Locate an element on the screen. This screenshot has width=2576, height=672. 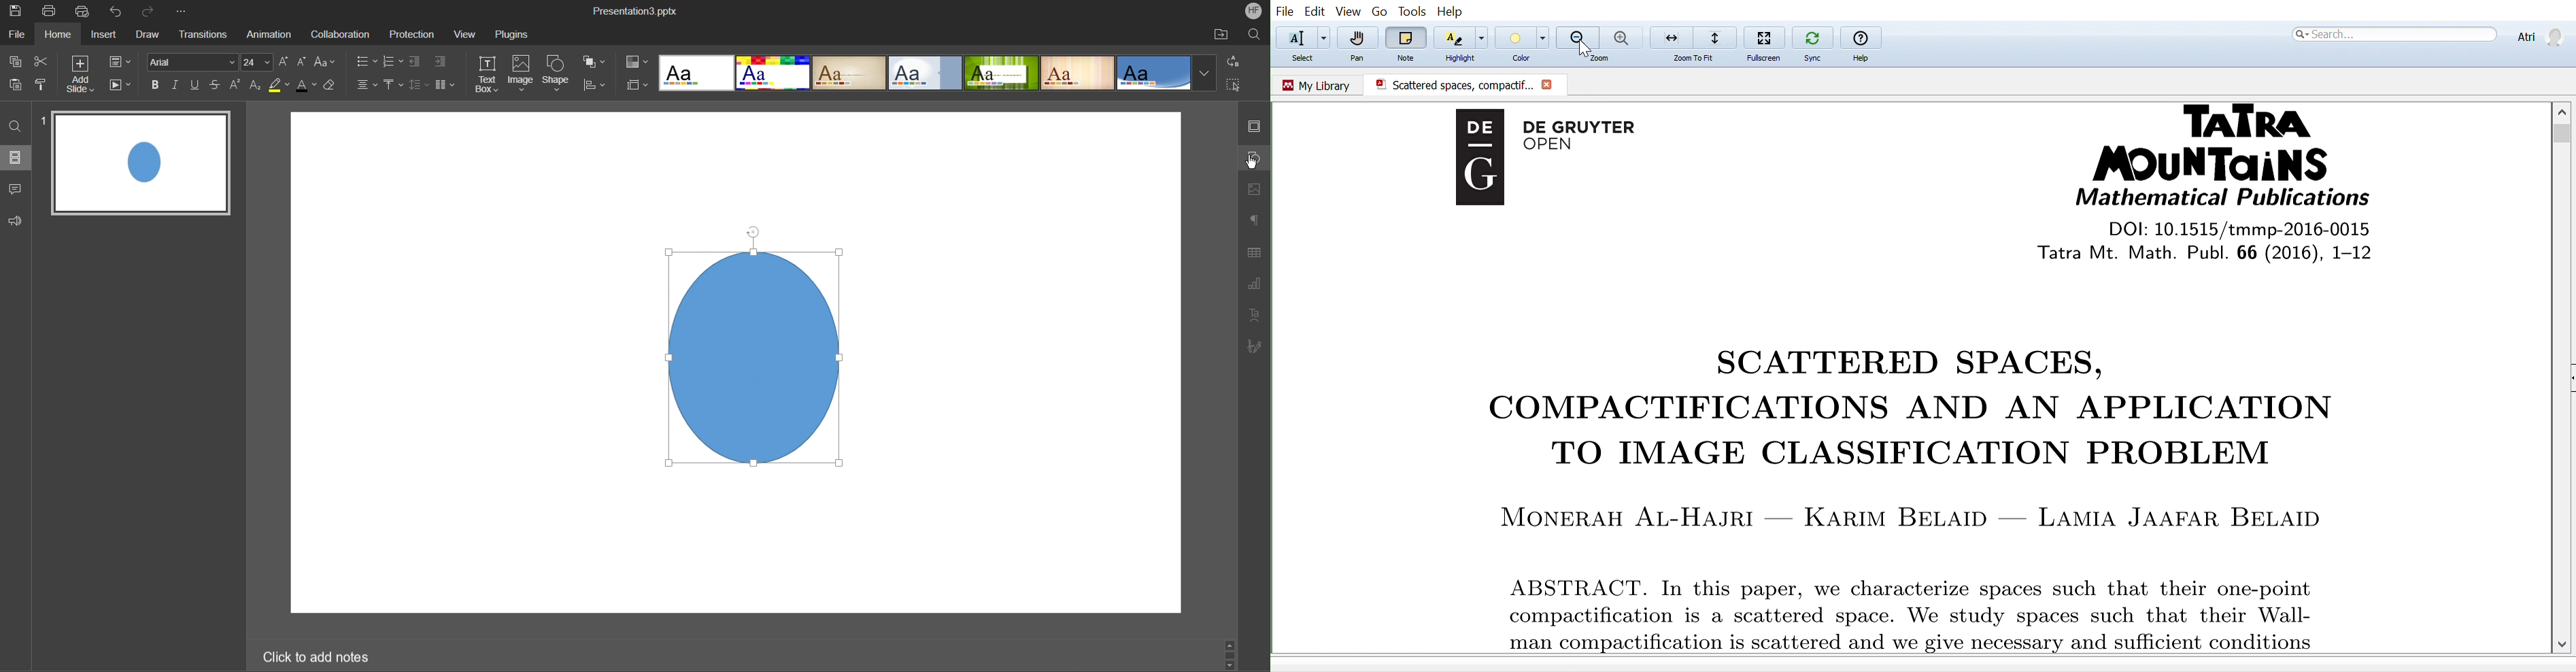
cursor is located at coordinates (1586, 50).